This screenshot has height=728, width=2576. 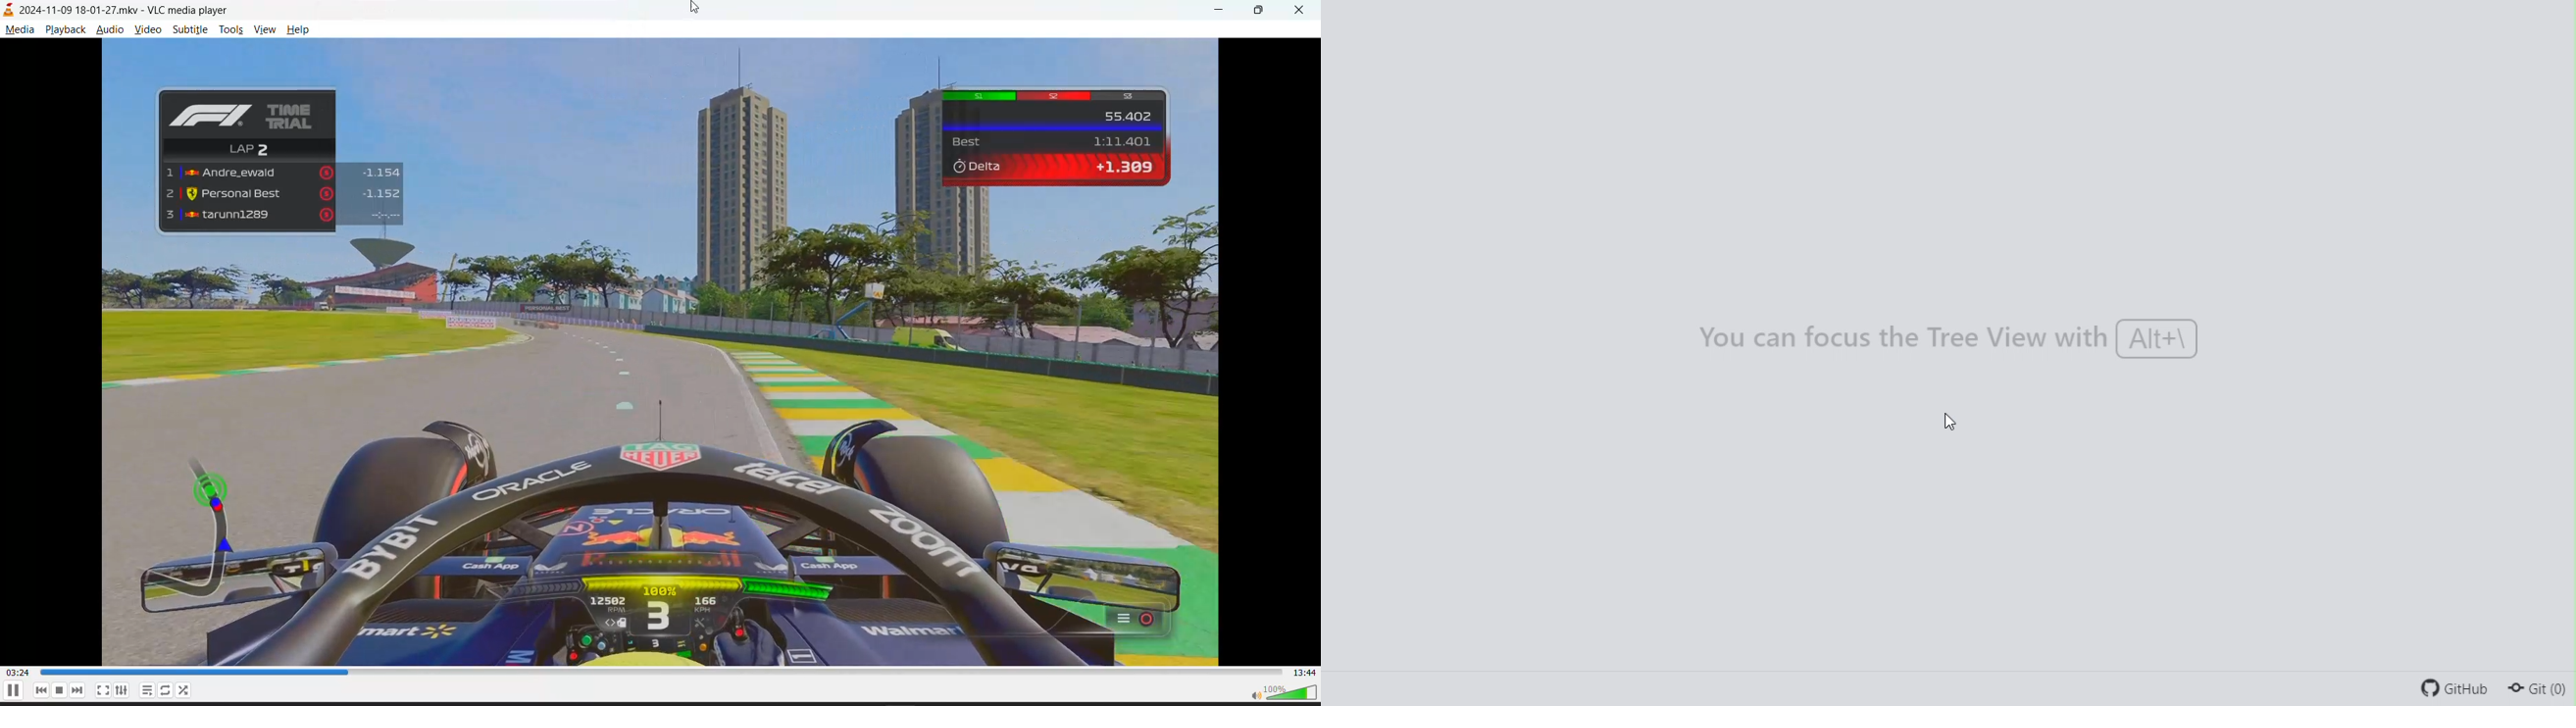 I want to click on close, so click(x=1302, y=8).